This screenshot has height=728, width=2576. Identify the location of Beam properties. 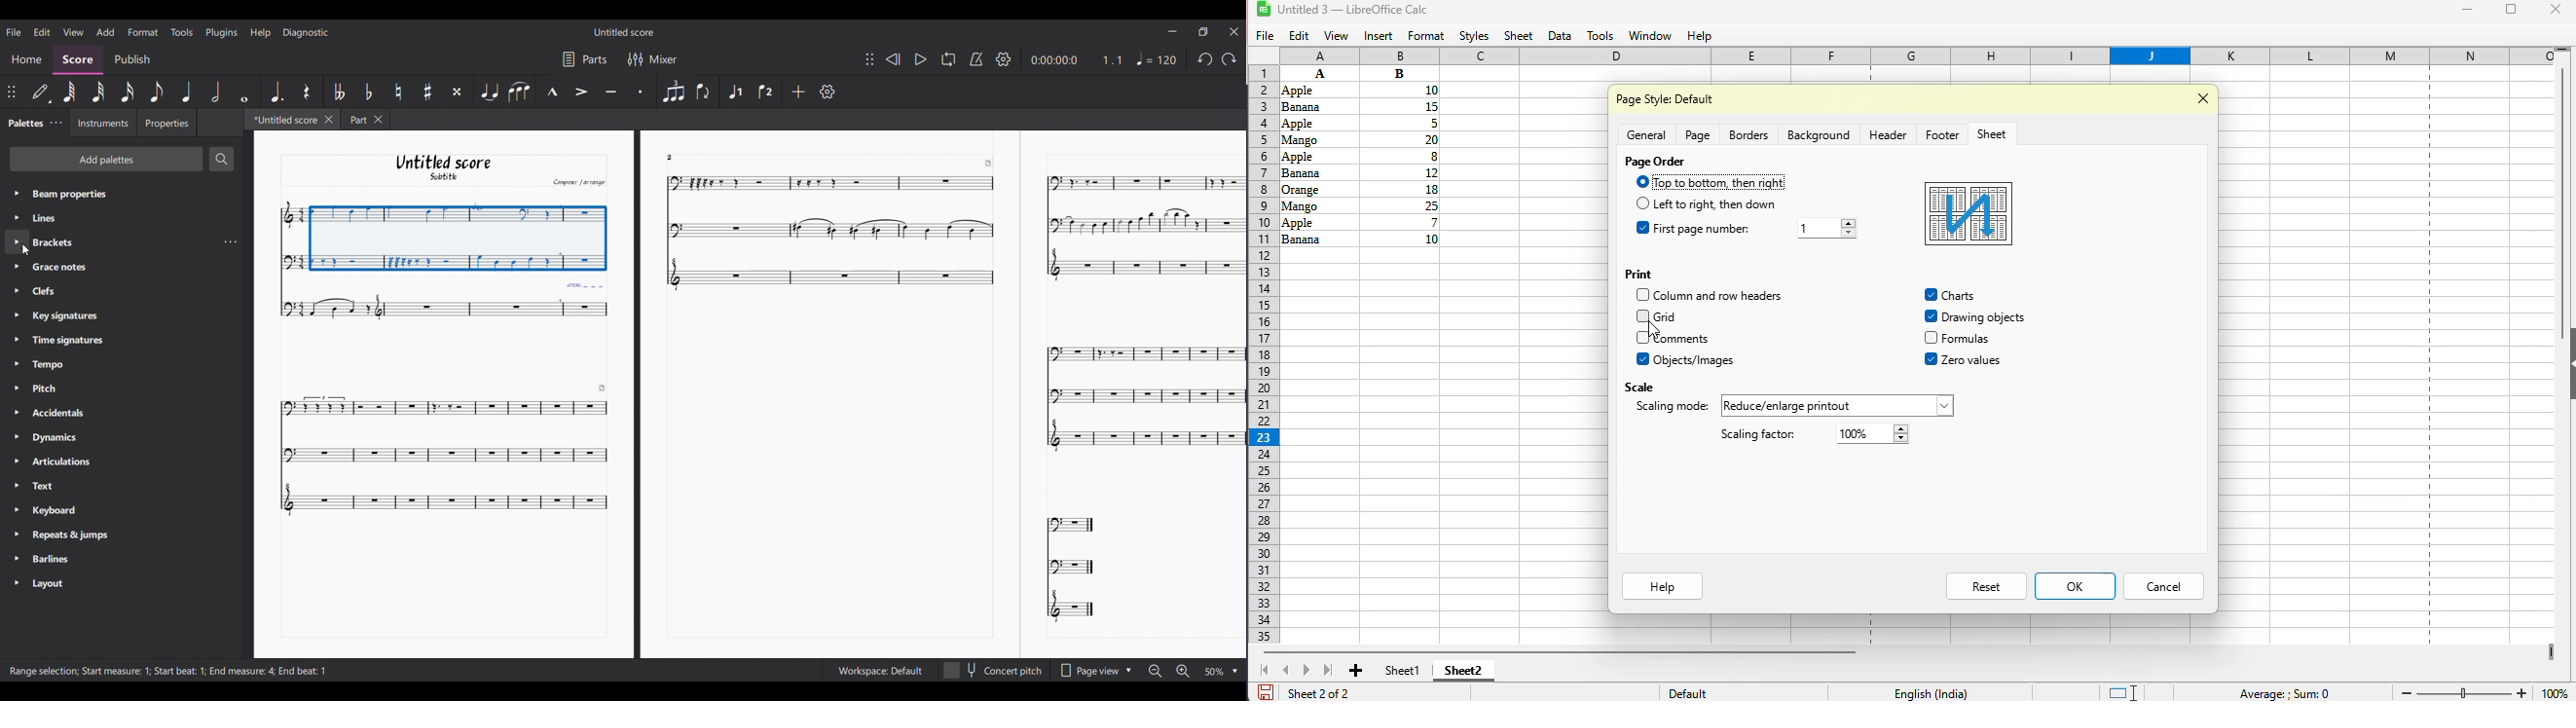
(101, 193).